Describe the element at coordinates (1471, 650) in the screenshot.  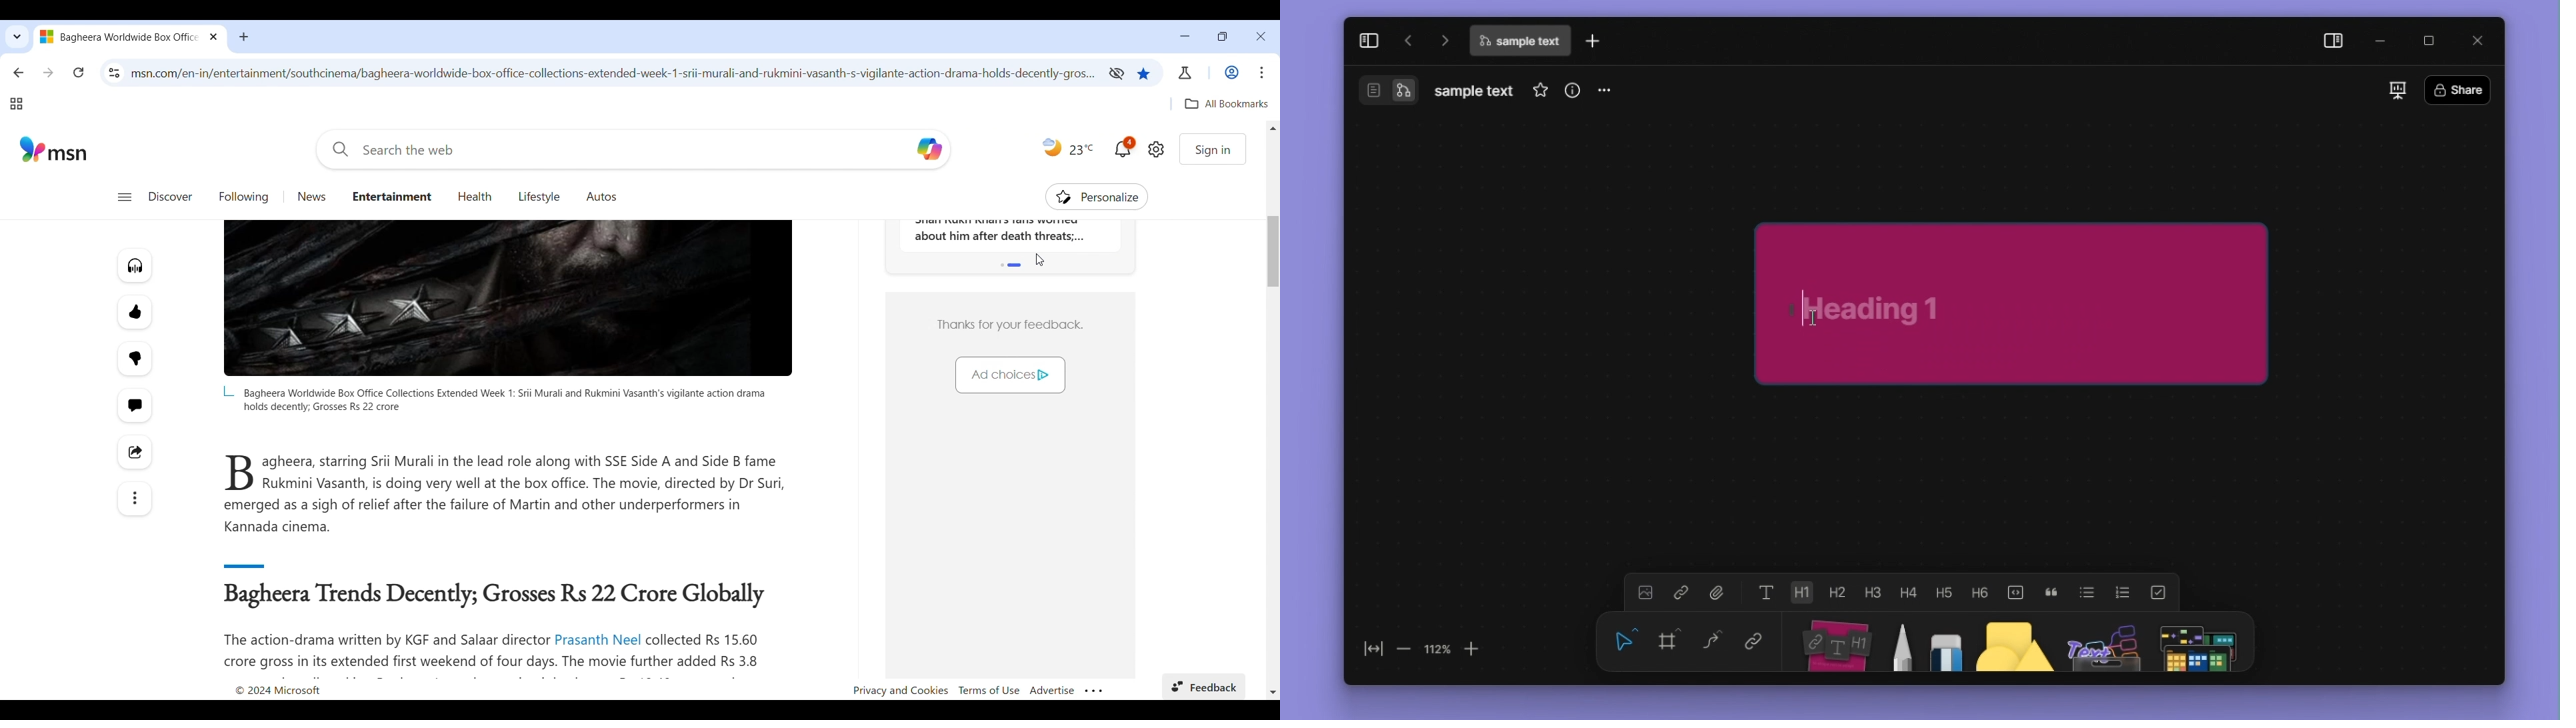
I see `zoom in` at that location.